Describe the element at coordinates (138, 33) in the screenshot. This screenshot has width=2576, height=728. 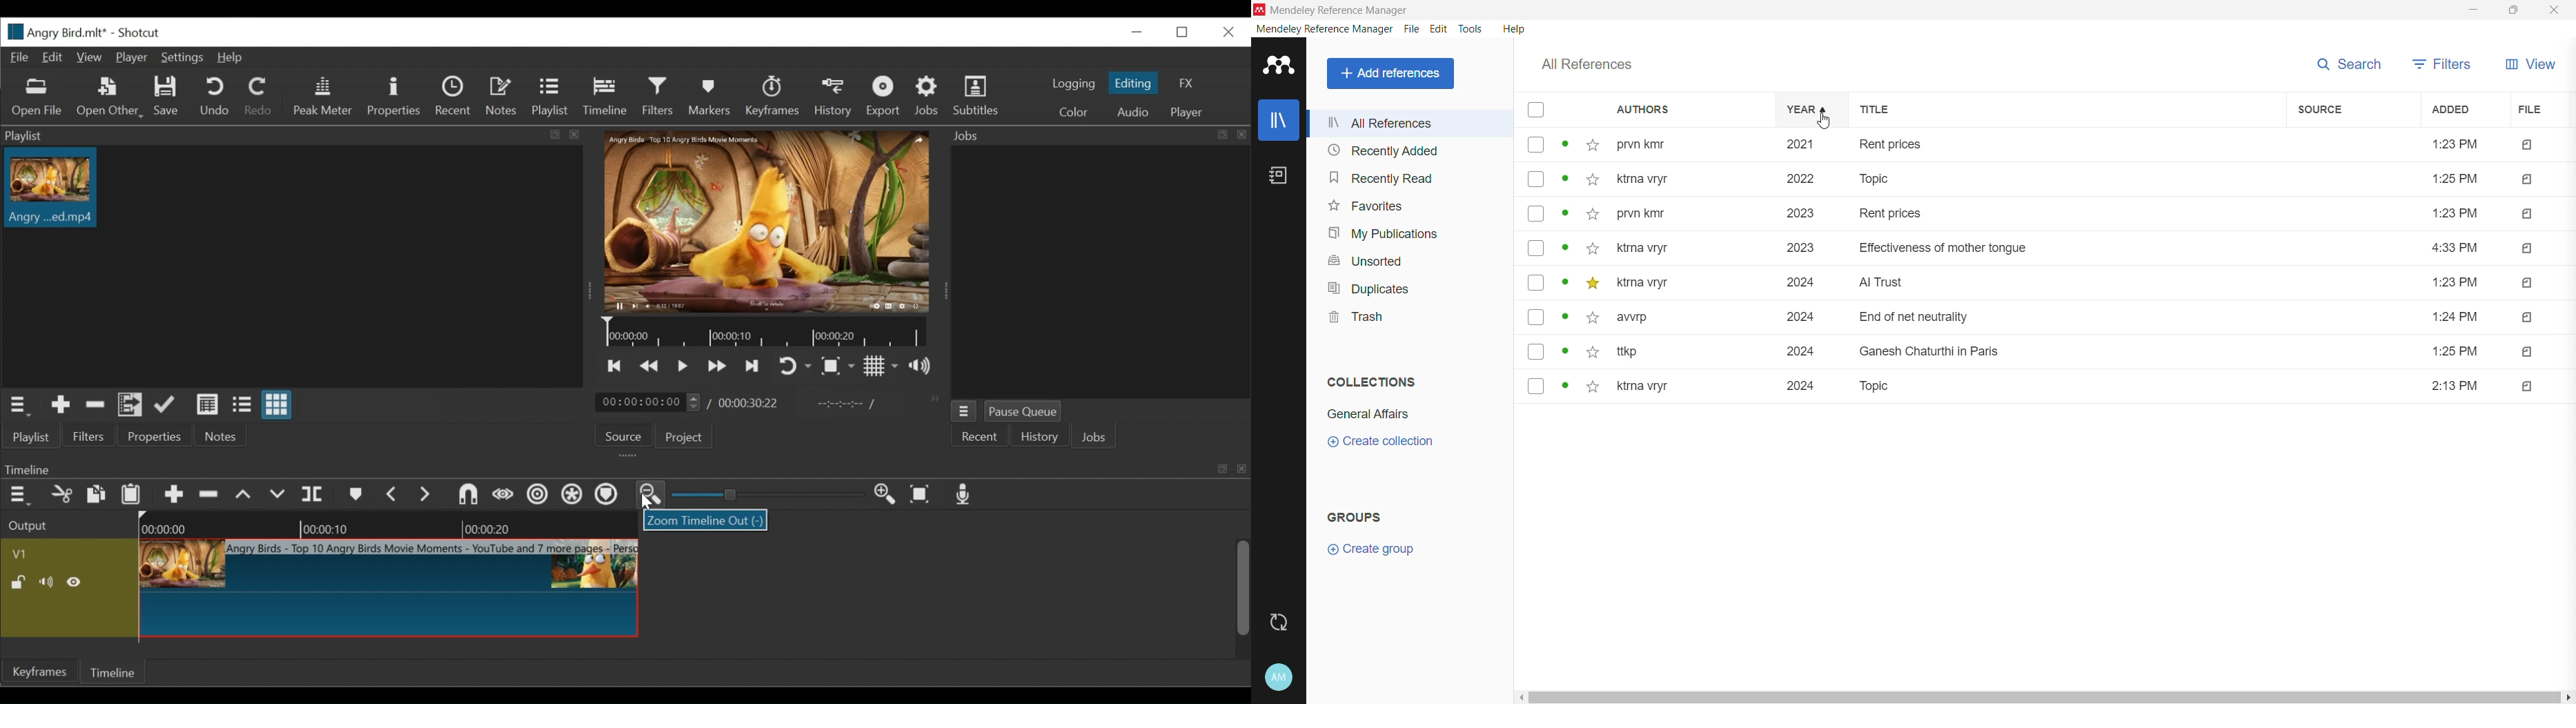
I see `Shotcut` at that location.